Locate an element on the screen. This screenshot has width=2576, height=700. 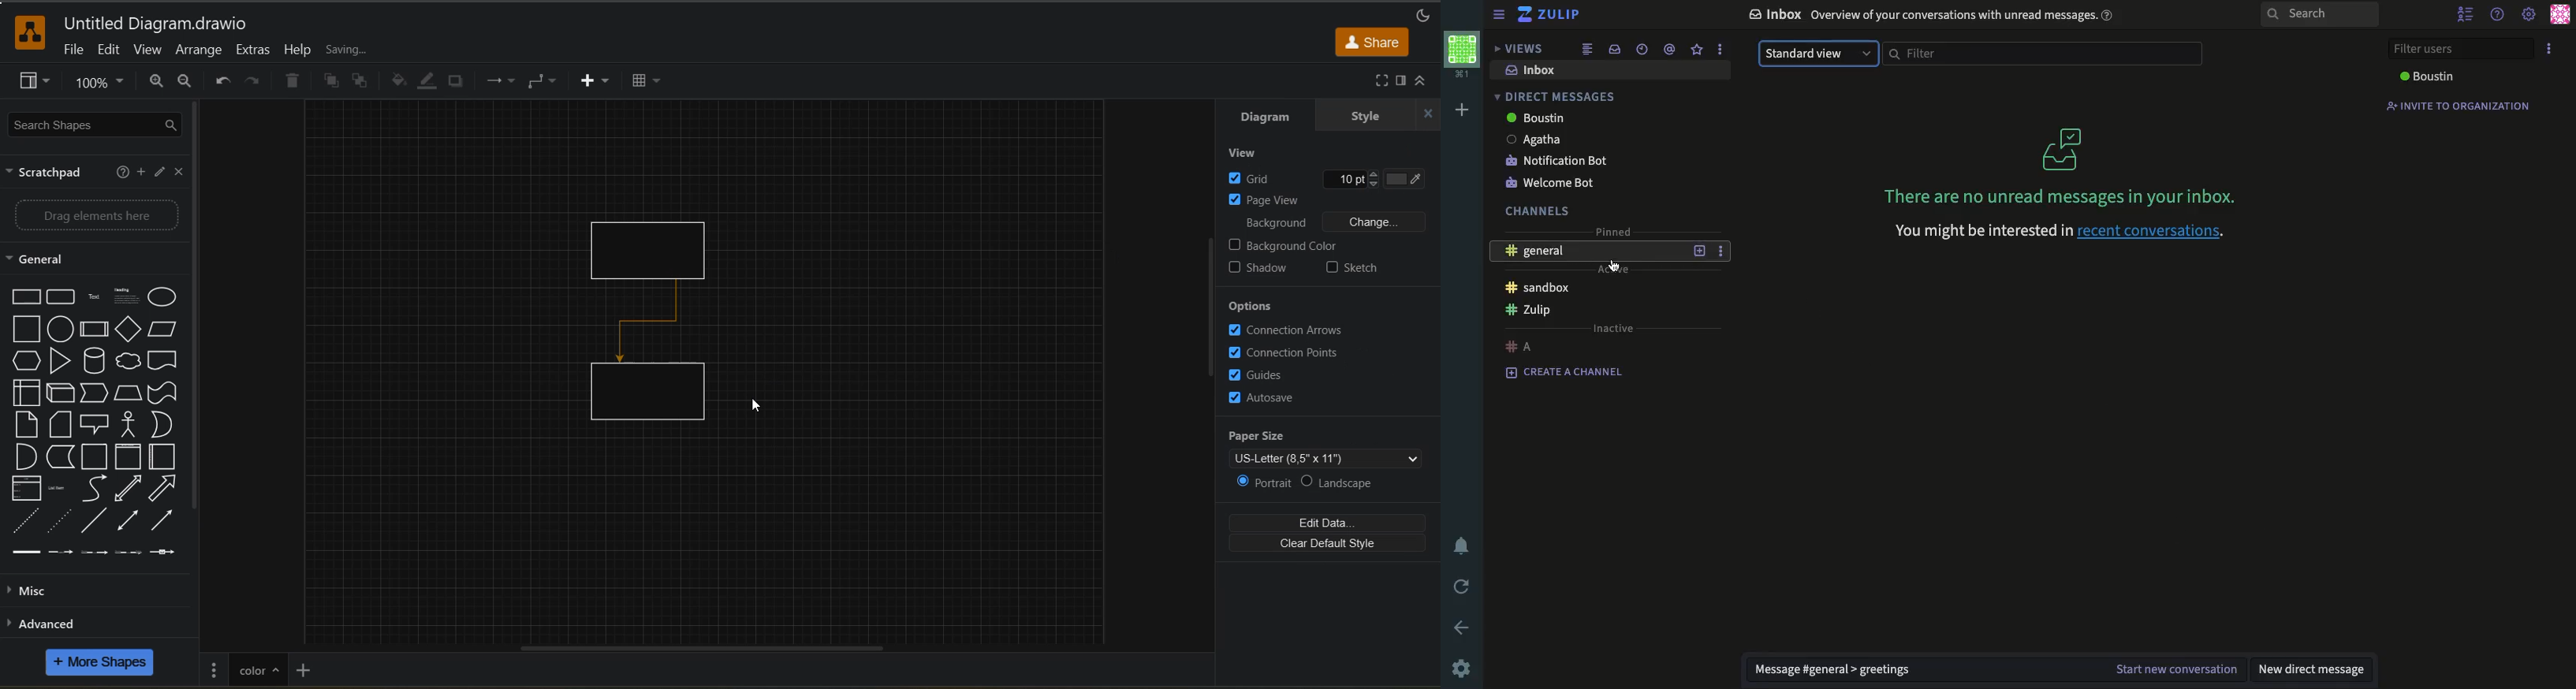
Bidirectional Arrow is located at coordinates (127, 519).